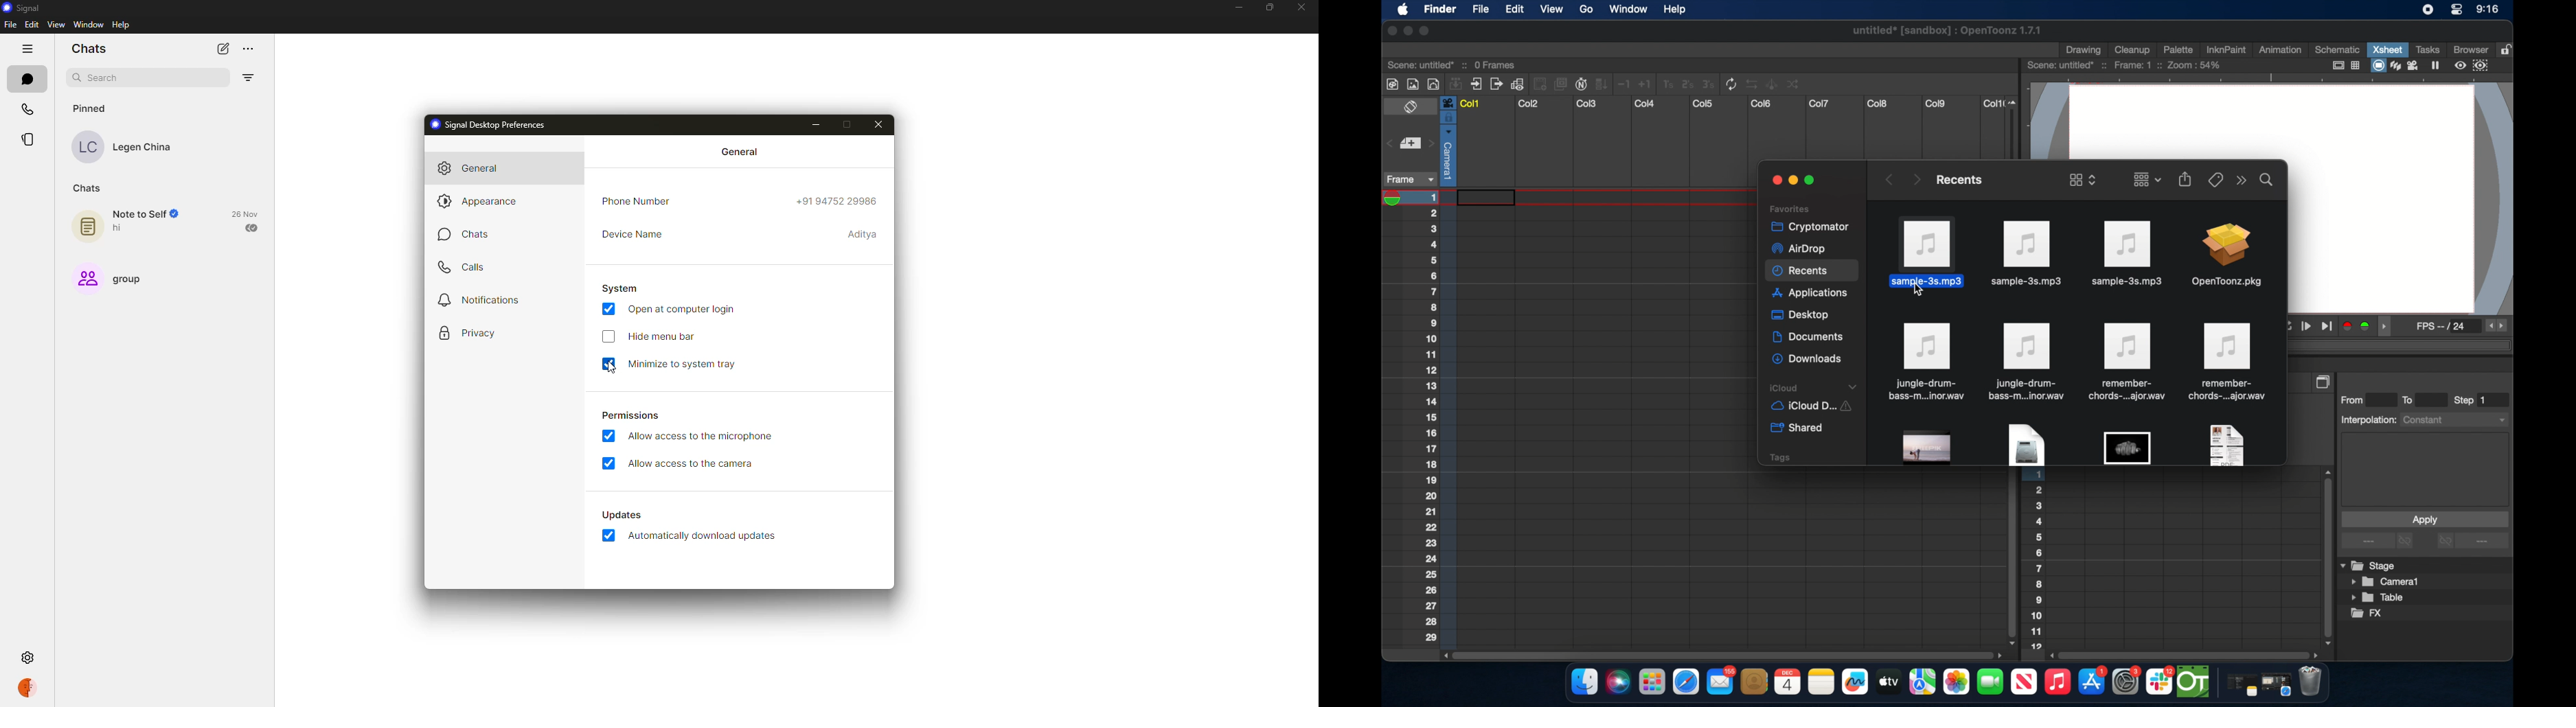 The image size is (2576, 728). What do you see at coordinates (2508, 48) in the screenshot?
I see `lock` at bounding box center [2508, 48].